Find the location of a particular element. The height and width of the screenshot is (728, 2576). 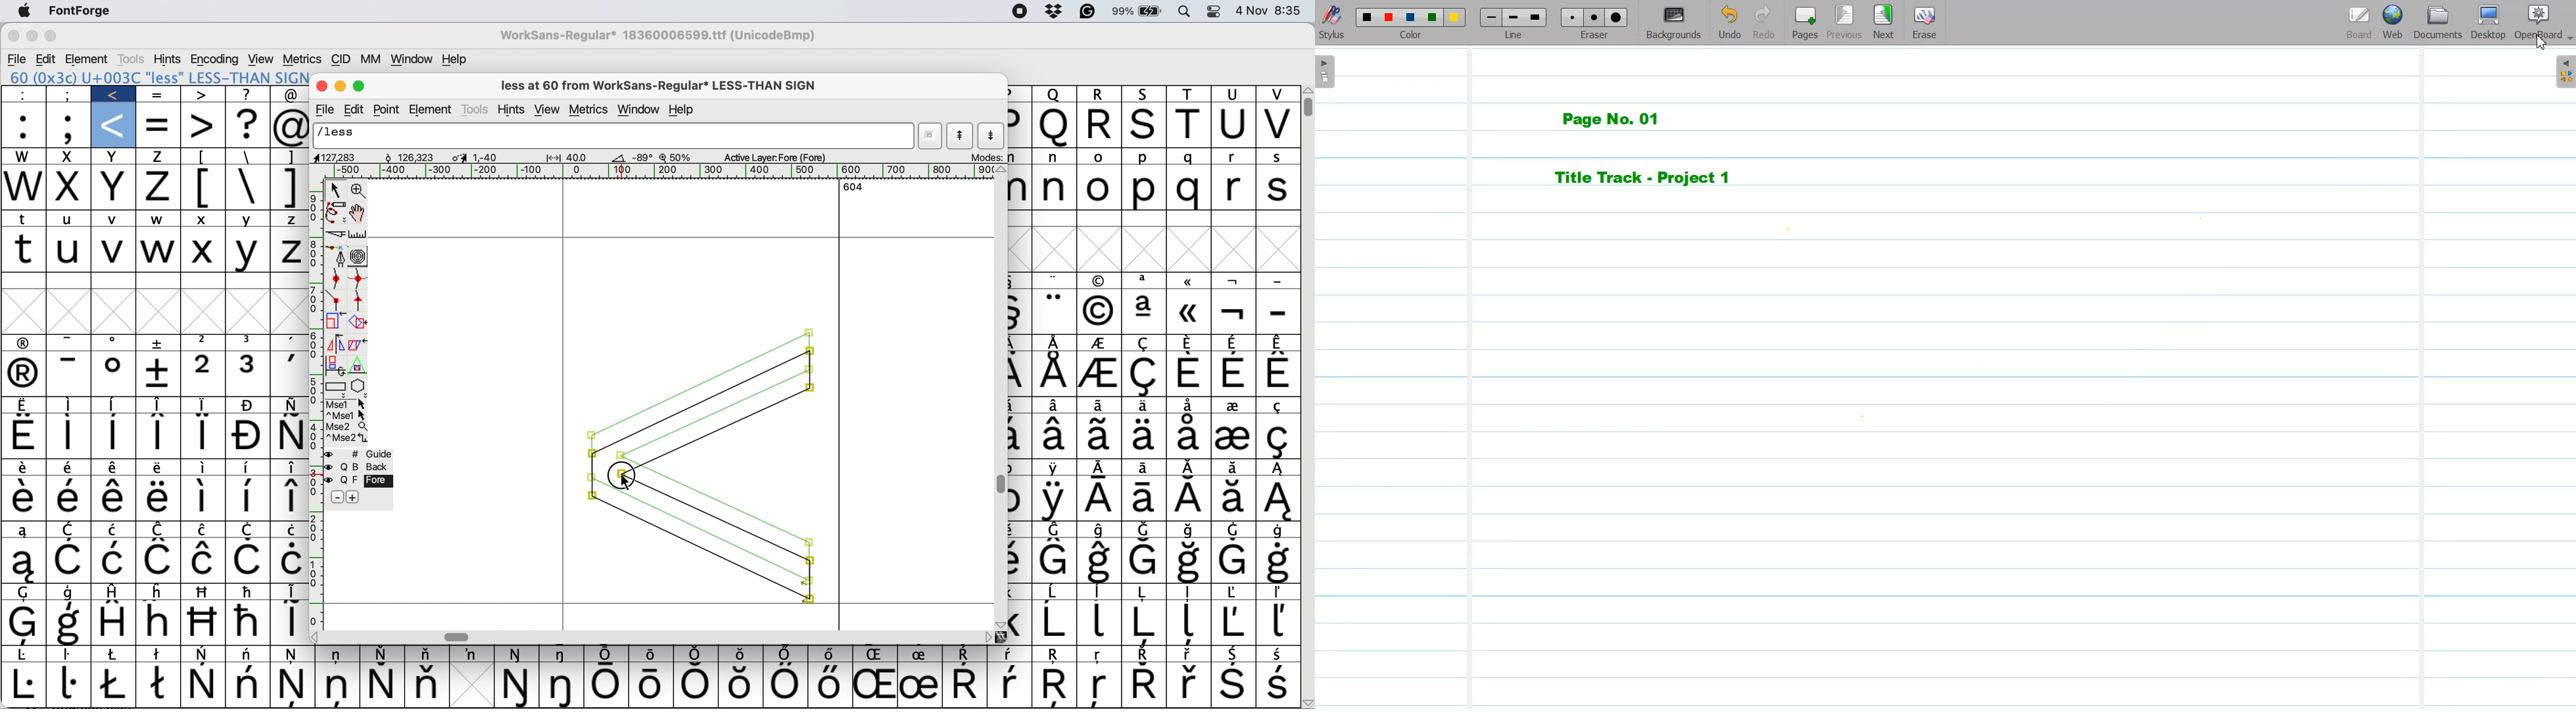

Symbol is located at coordinates (26, 375).